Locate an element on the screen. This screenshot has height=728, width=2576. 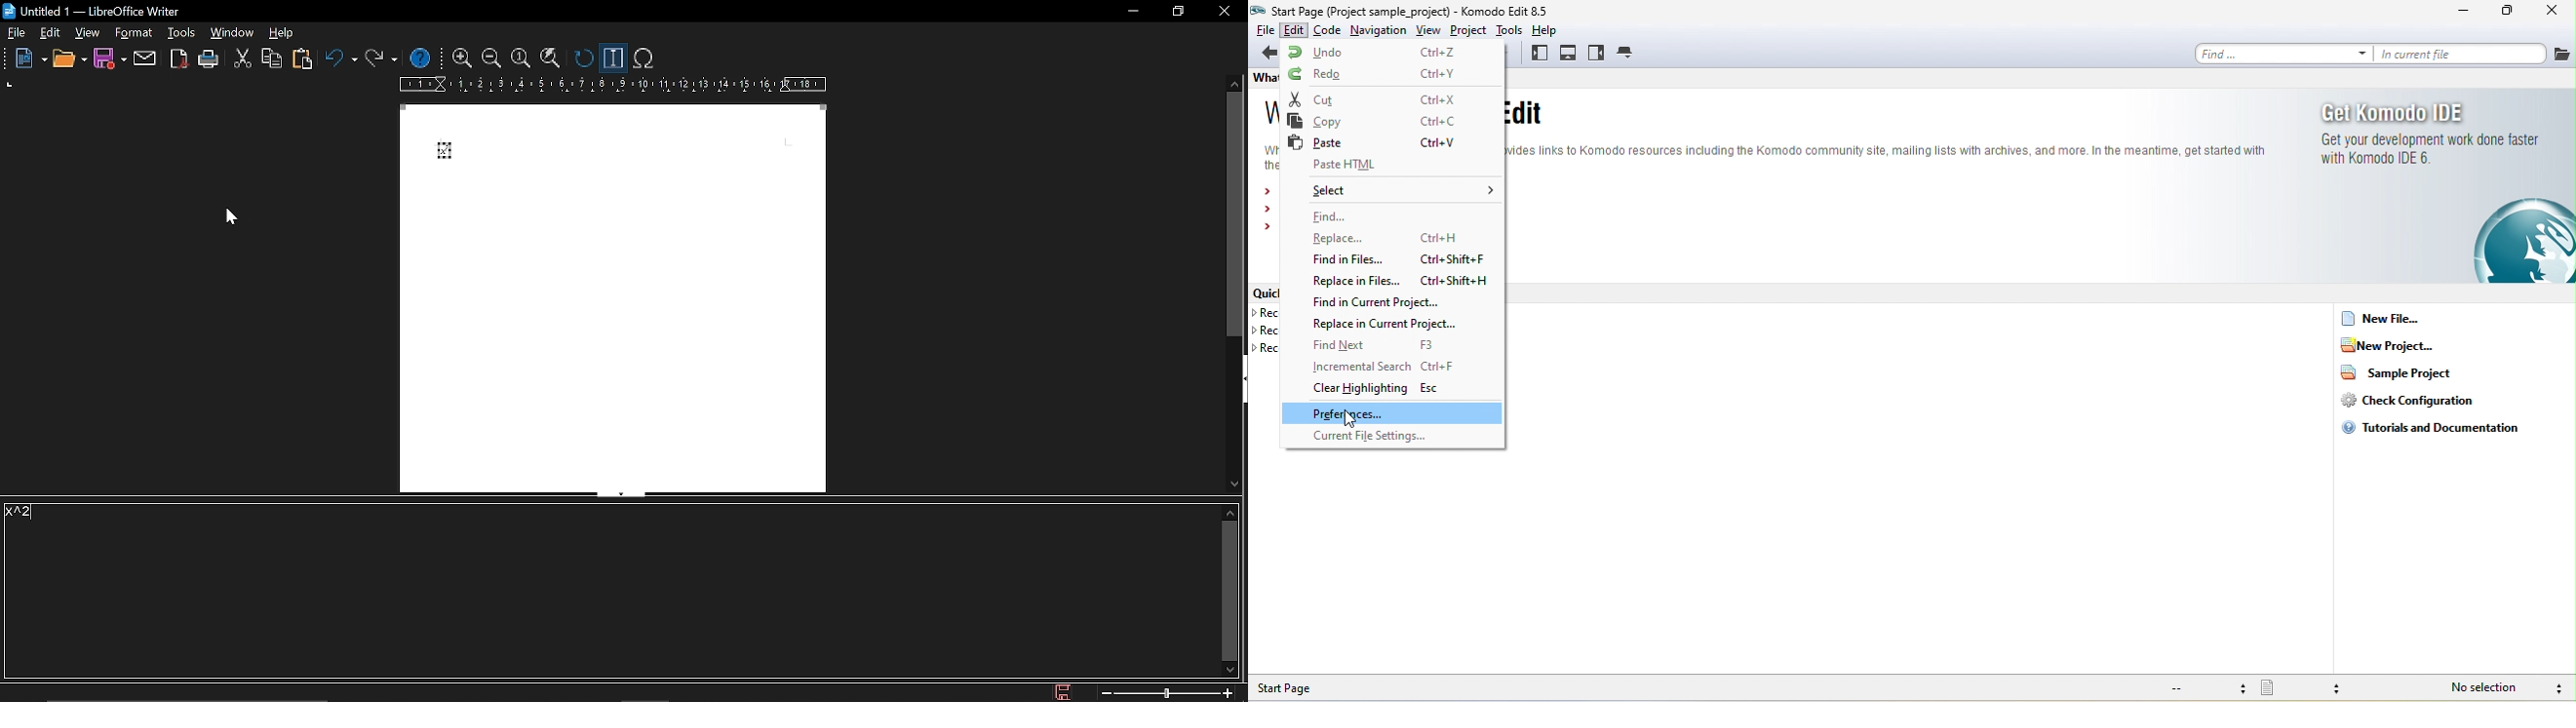
copy is located at coordinates (270, 58).